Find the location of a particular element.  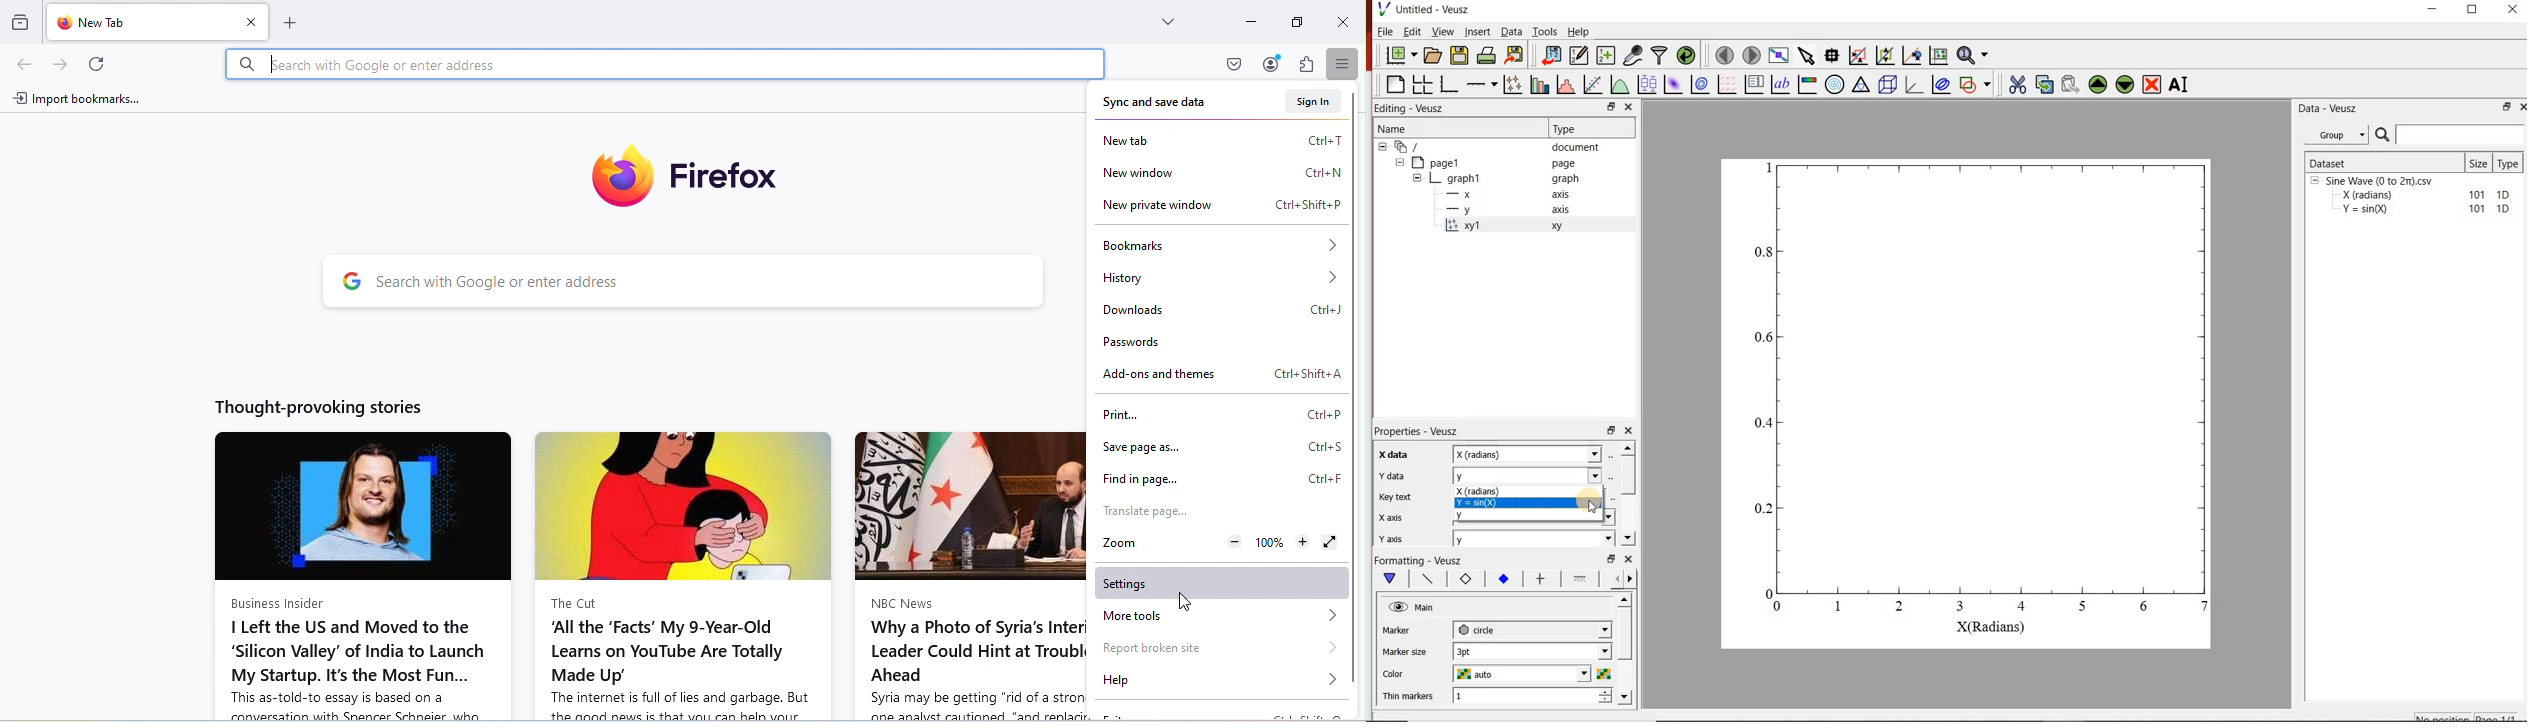

options is located at coordinates (1425, 577).